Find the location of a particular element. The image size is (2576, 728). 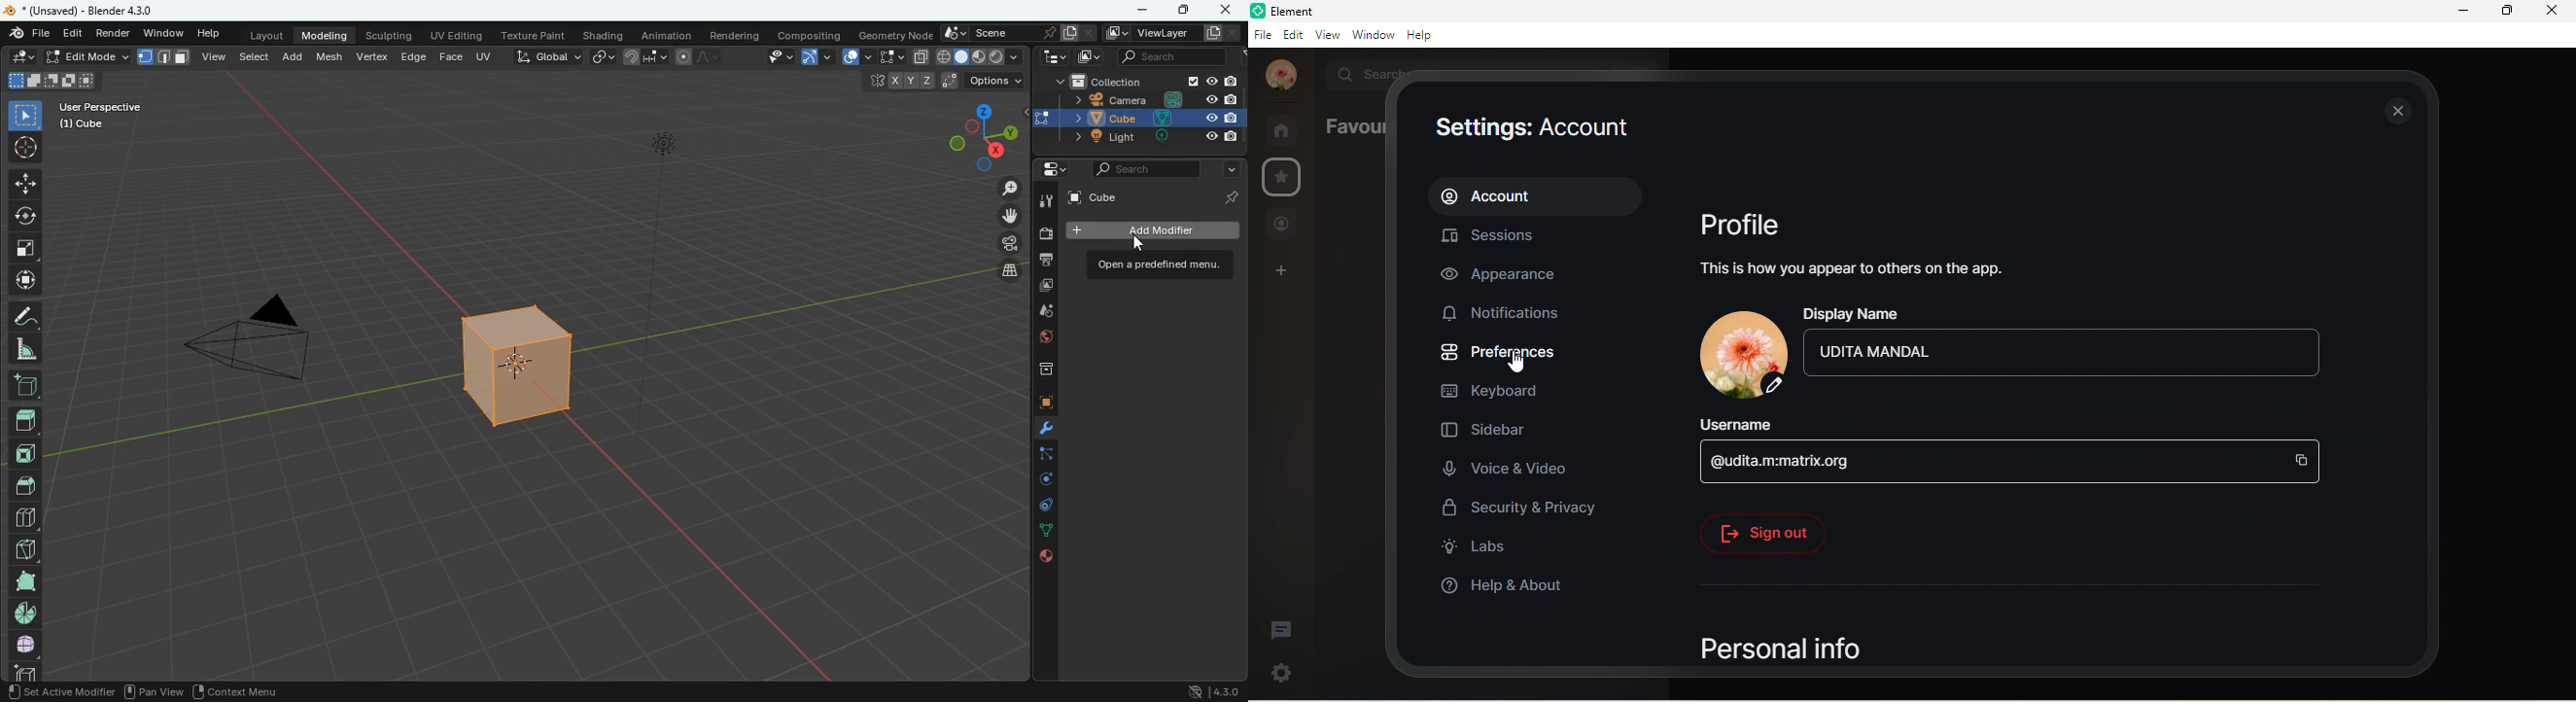

face is located at coordinates (451, 56).